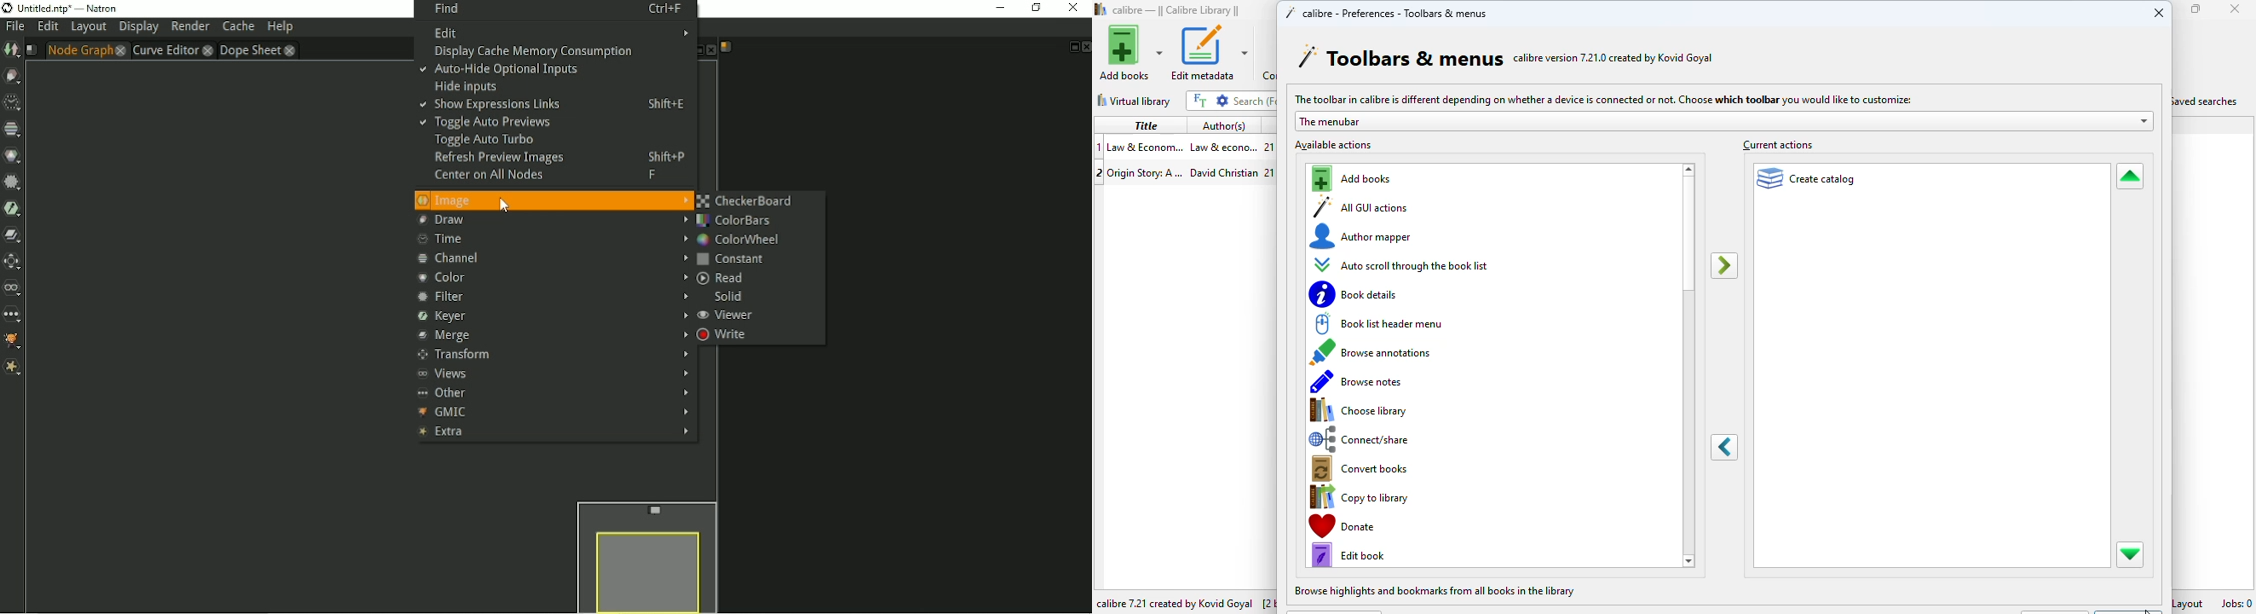  I want to click on virtual library, so click(1134, 101).